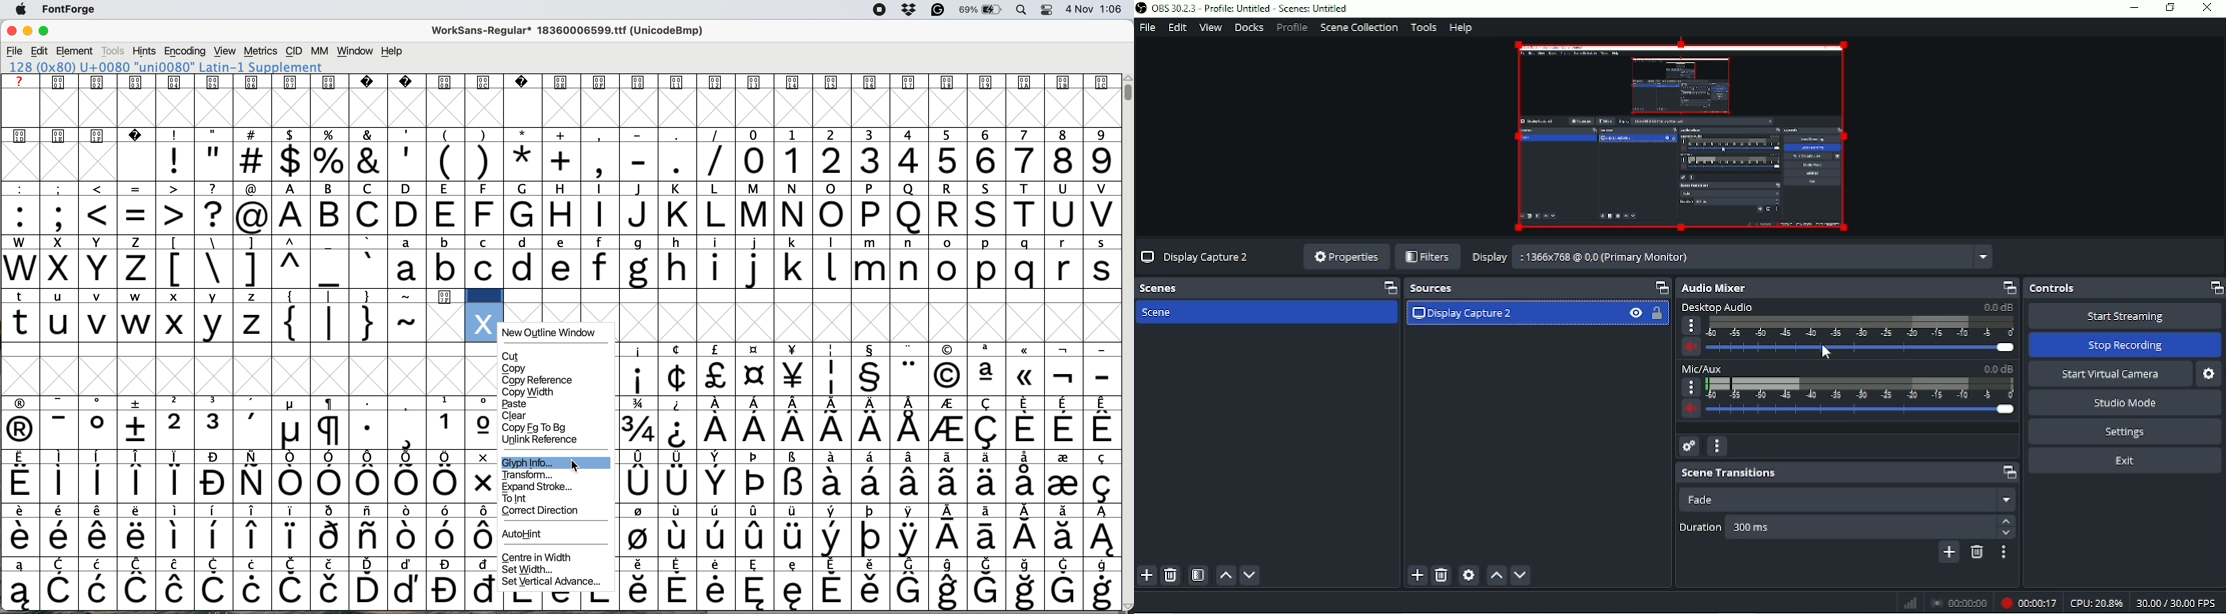  I want to click on centre in width, so click(539, 557).